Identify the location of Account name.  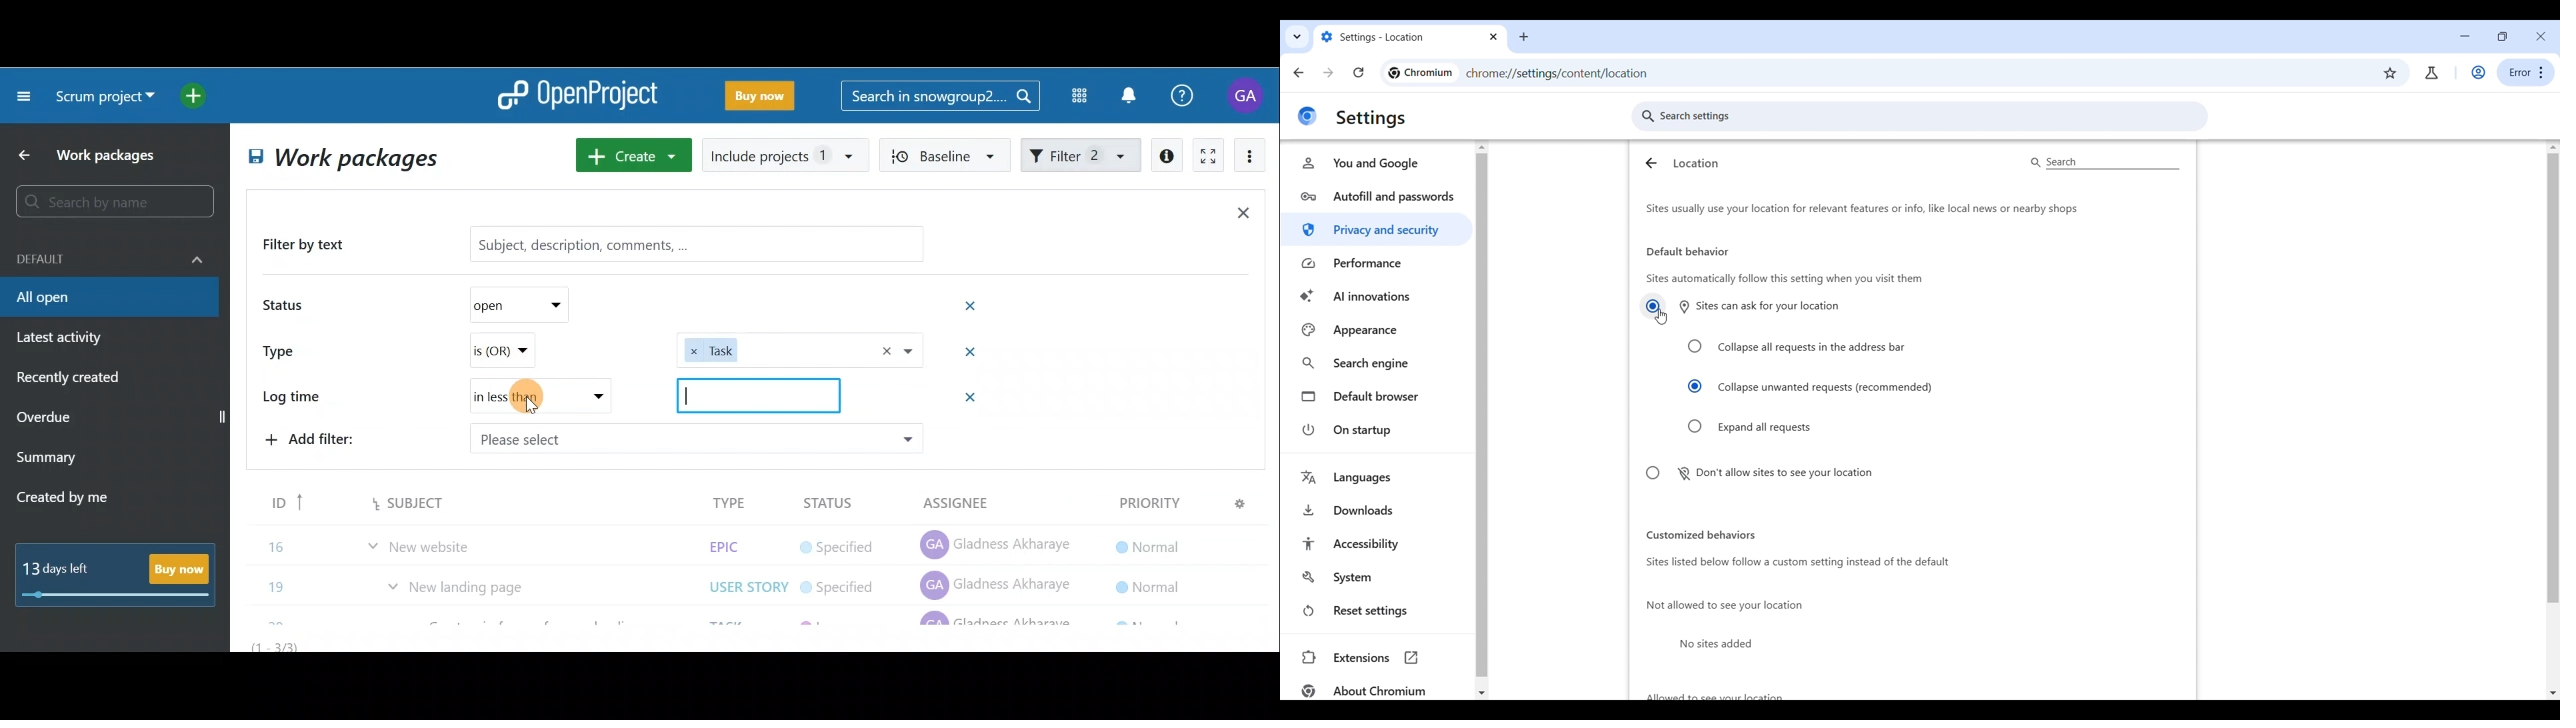
(1248, 95).